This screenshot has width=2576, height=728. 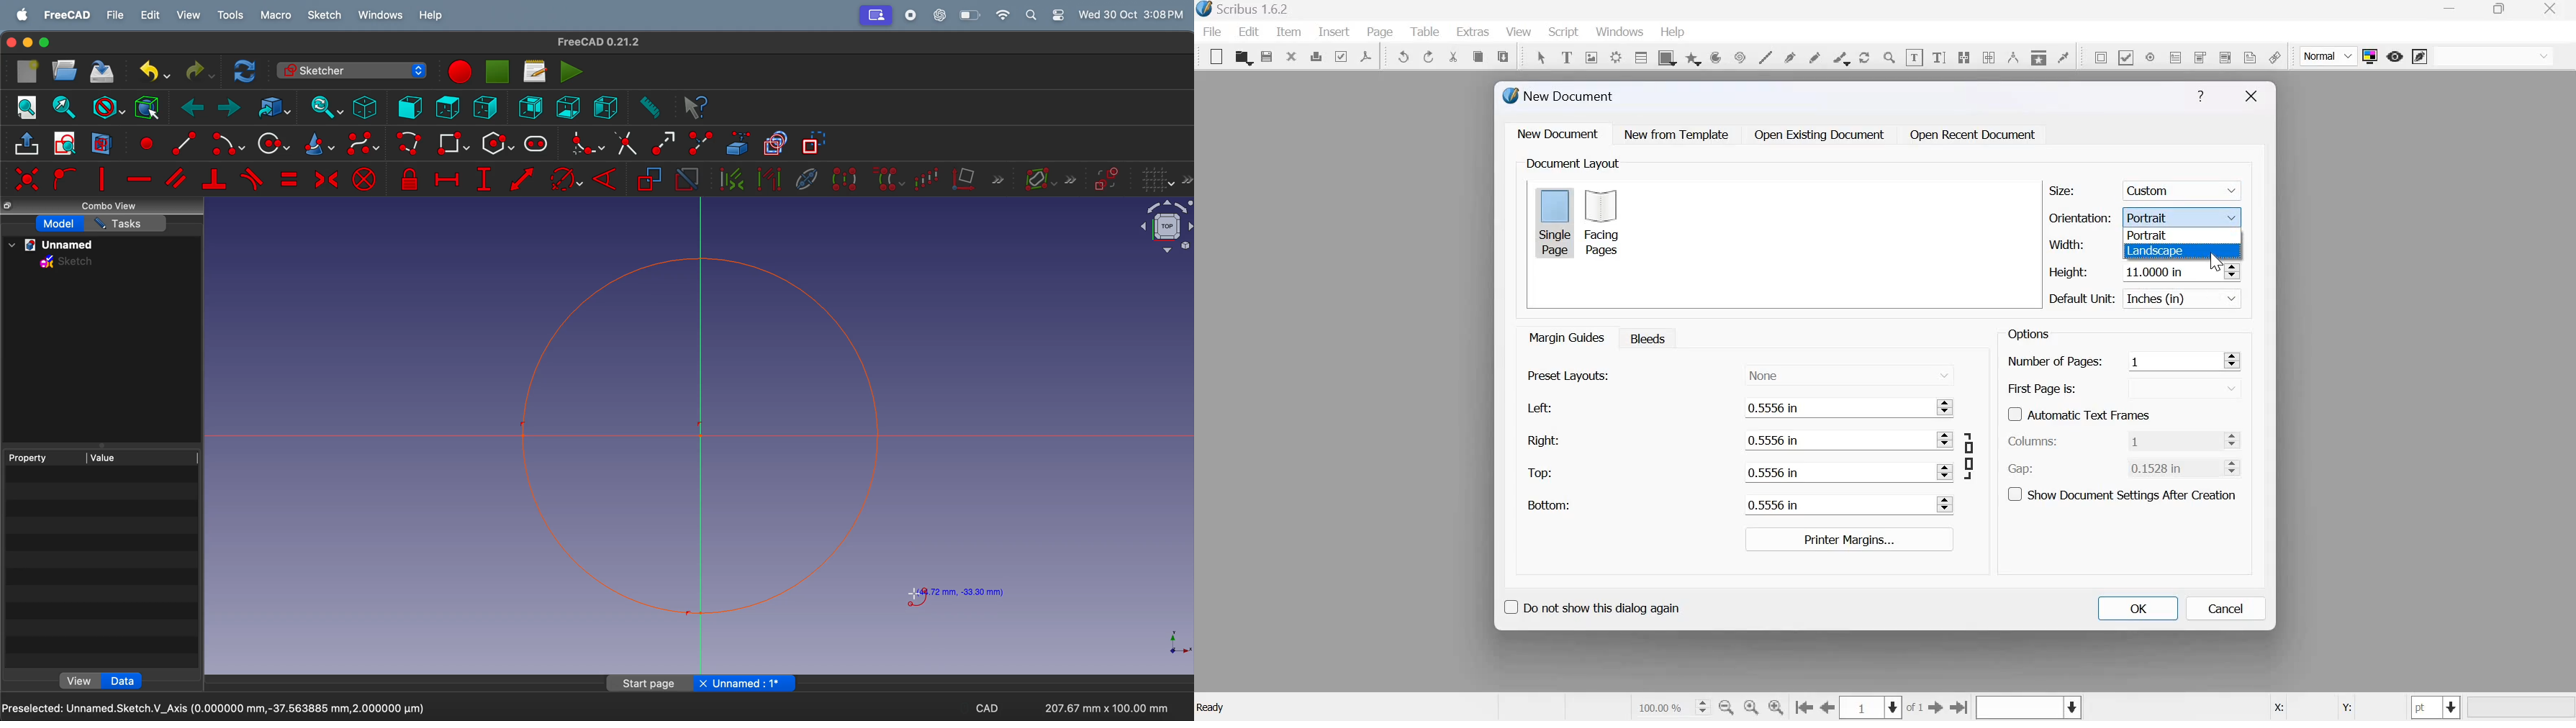 What do you see at coordinates (1619, 33) in the screenshot?
I see `windows` at bounding box center [1619, 33].